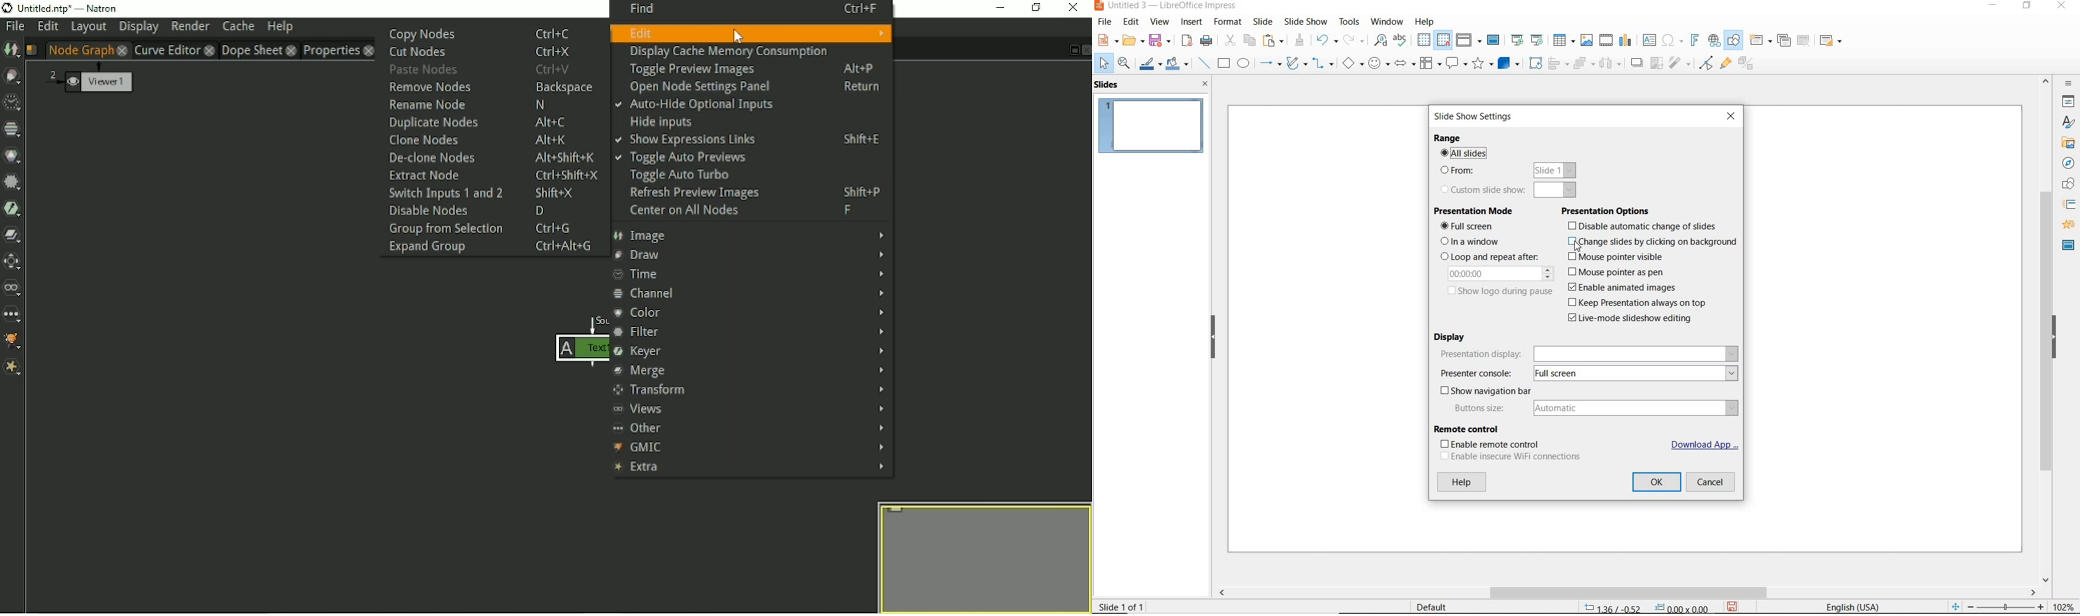  I want to click on SLIDESHOW, so click(1306, 22).